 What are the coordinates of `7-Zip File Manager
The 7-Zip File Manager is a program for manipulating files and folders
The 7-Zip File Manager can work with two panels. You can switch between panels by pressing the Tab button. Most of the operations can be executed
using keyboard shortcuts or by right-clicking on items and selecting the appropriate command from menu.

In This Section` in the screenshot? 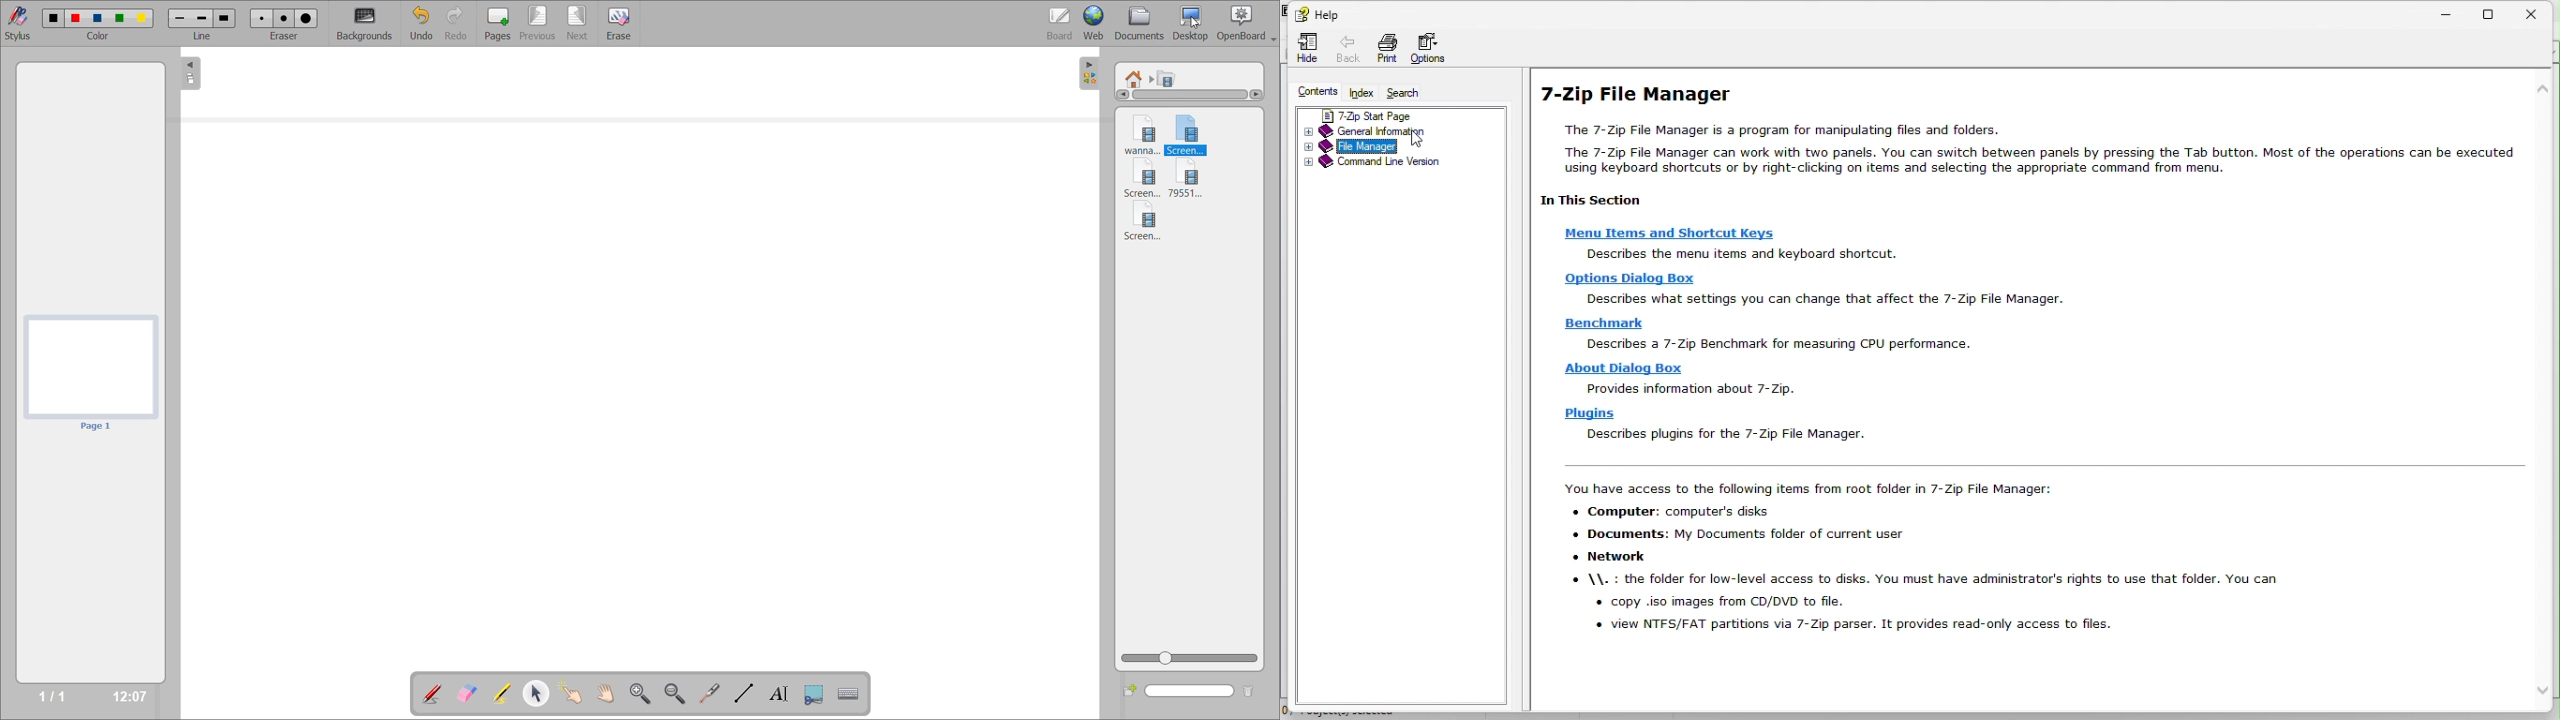 It's located at (2026, 145).